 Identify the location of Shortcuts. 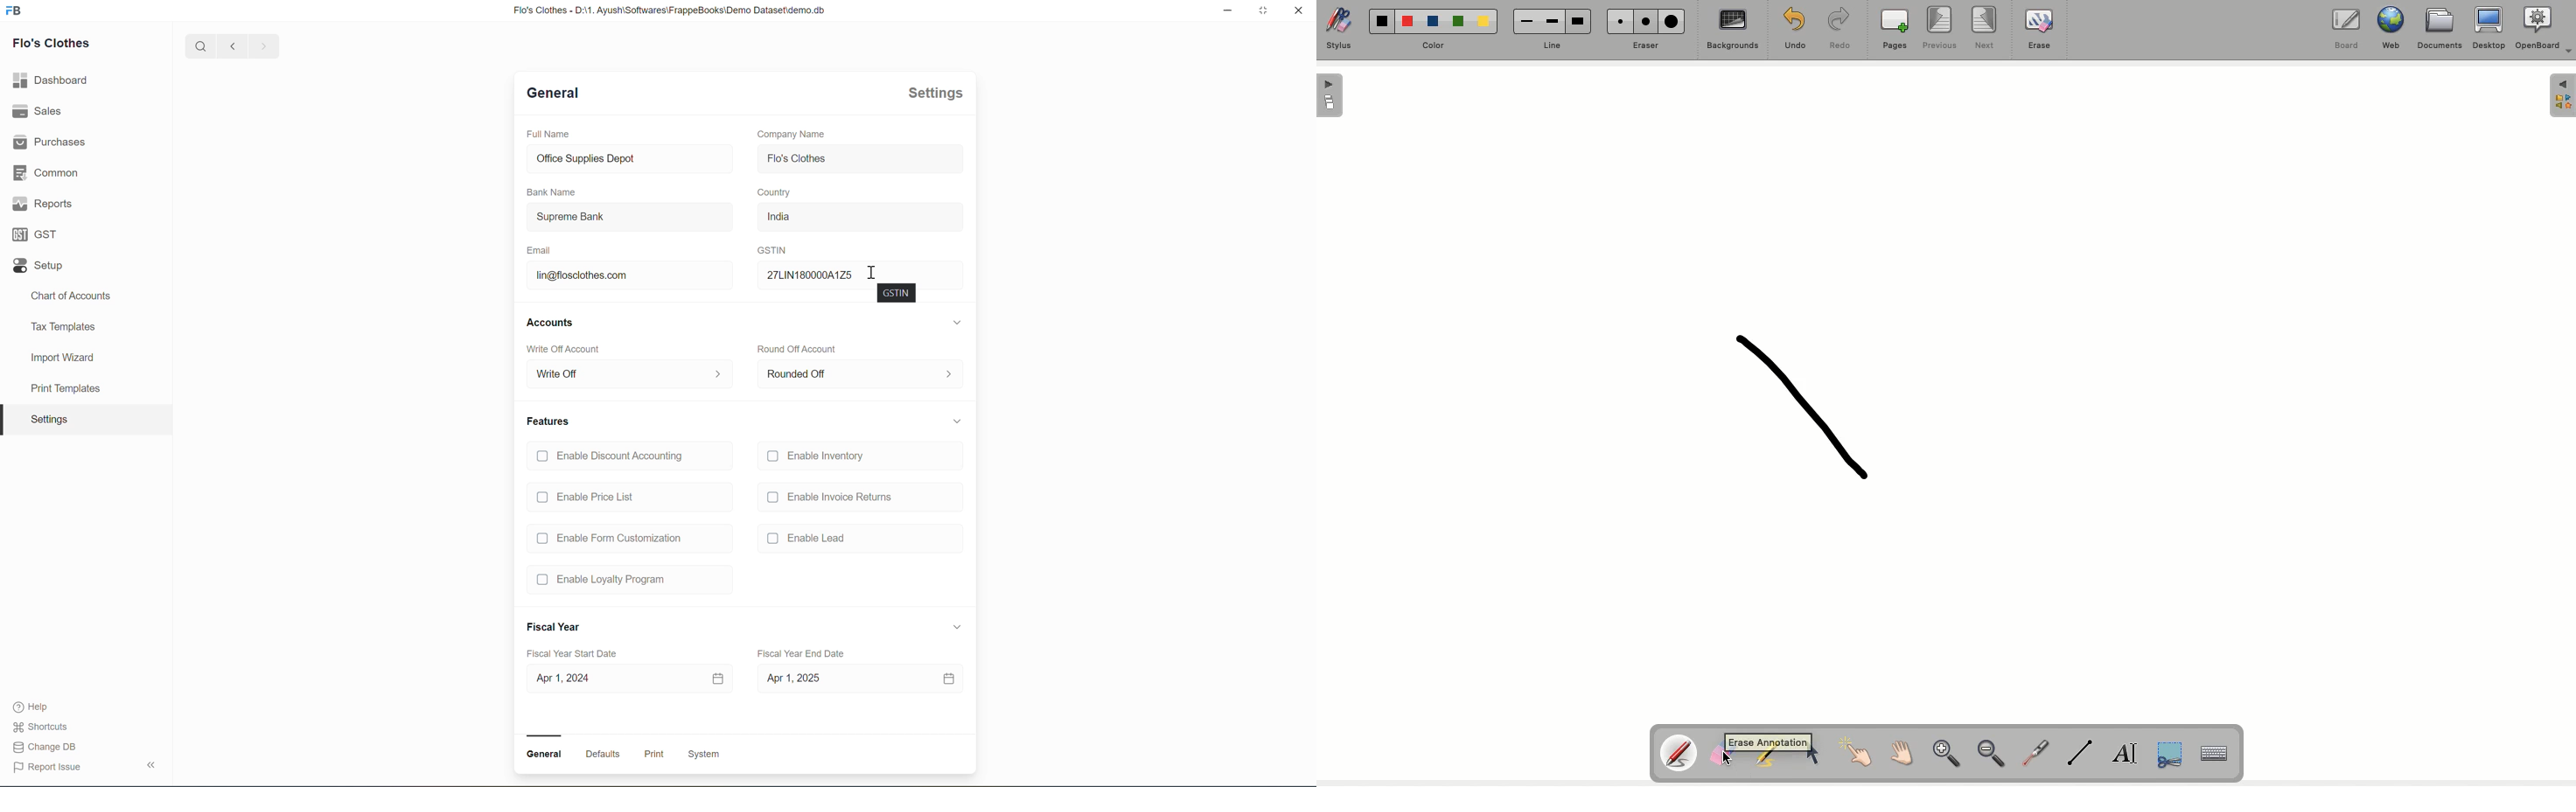
(42, 727).